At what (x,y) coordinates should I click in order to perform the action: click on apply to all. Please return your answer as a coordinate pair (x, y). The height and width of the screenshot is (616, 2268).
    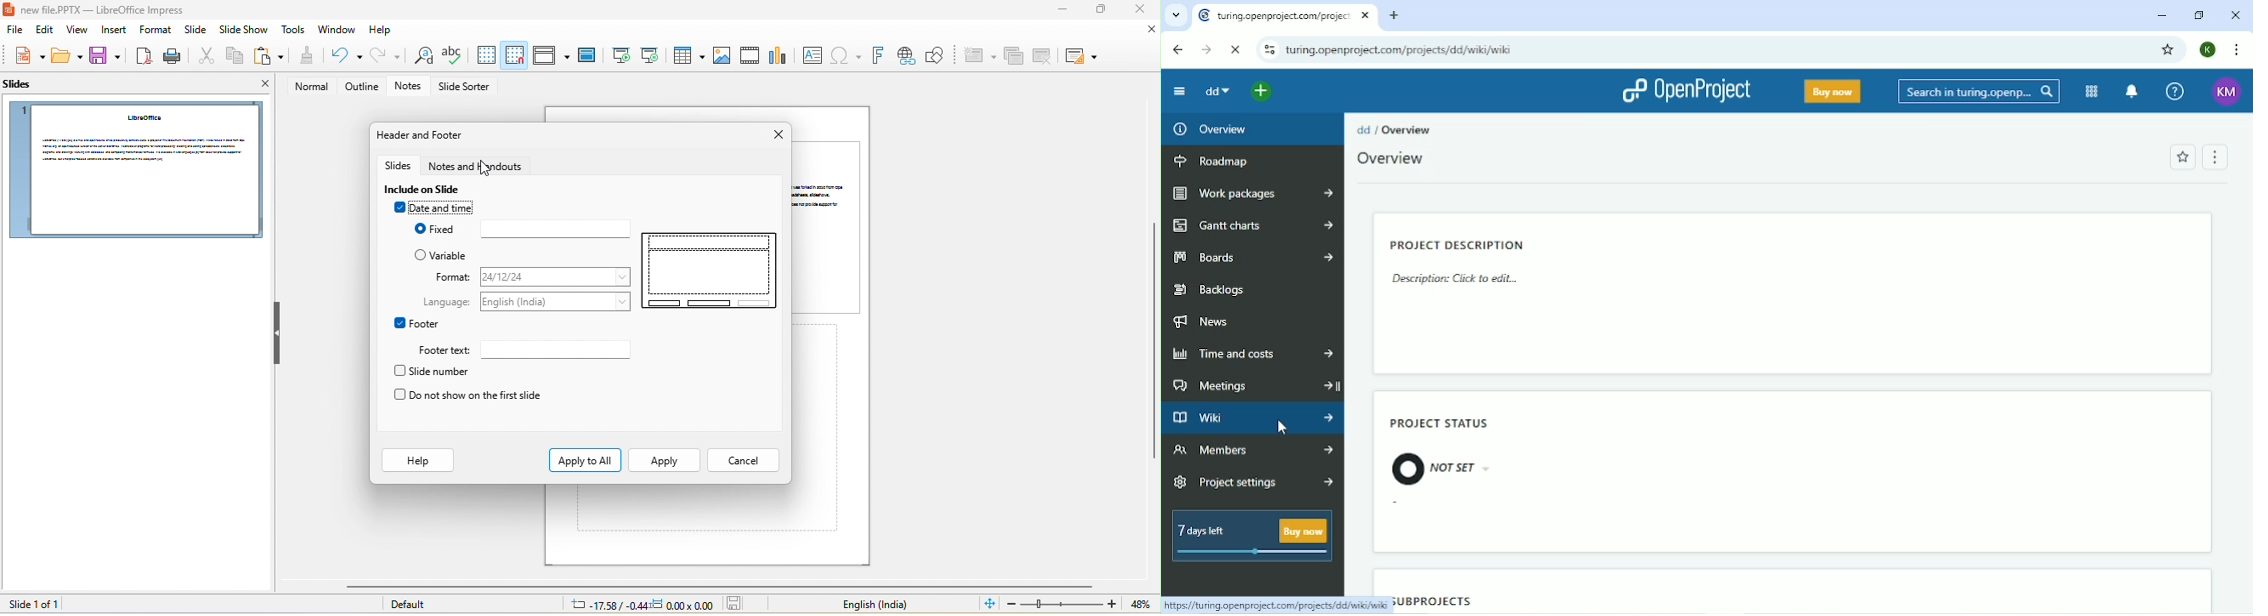
    Looking at the image, I should click on (585, 460).